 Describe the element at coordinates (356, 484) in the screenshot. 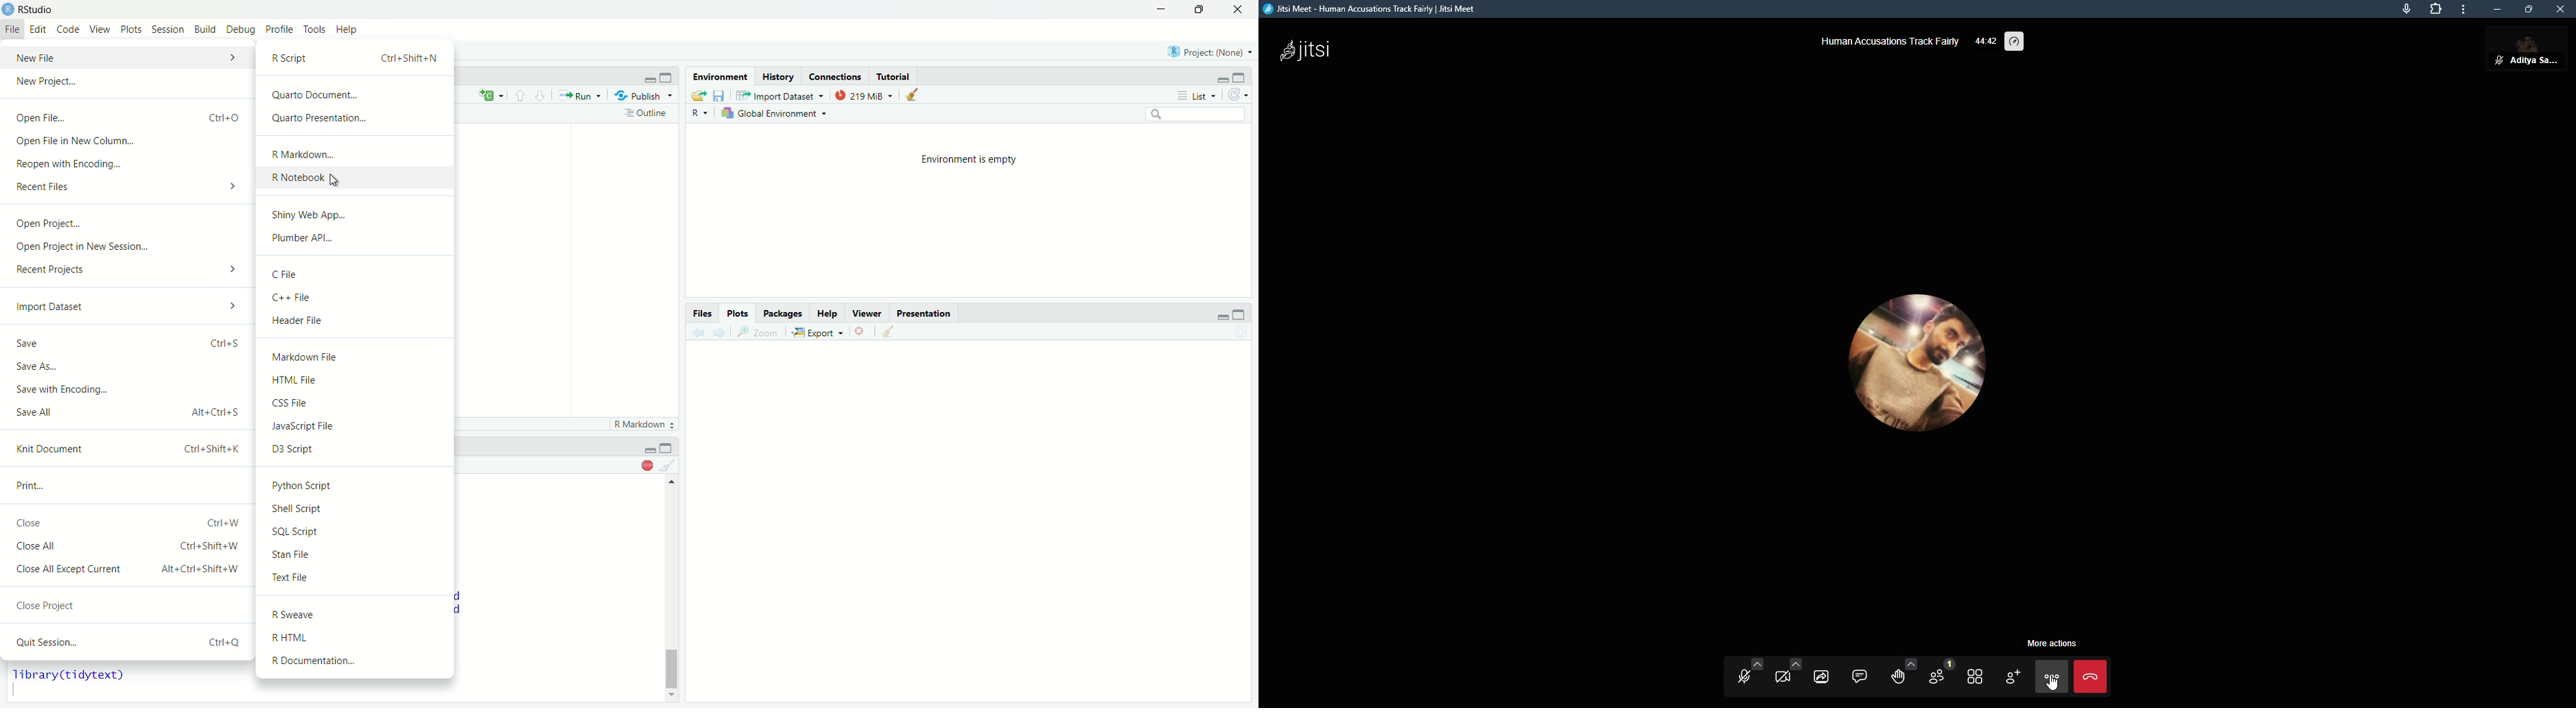

I see `Python Script` at that location.